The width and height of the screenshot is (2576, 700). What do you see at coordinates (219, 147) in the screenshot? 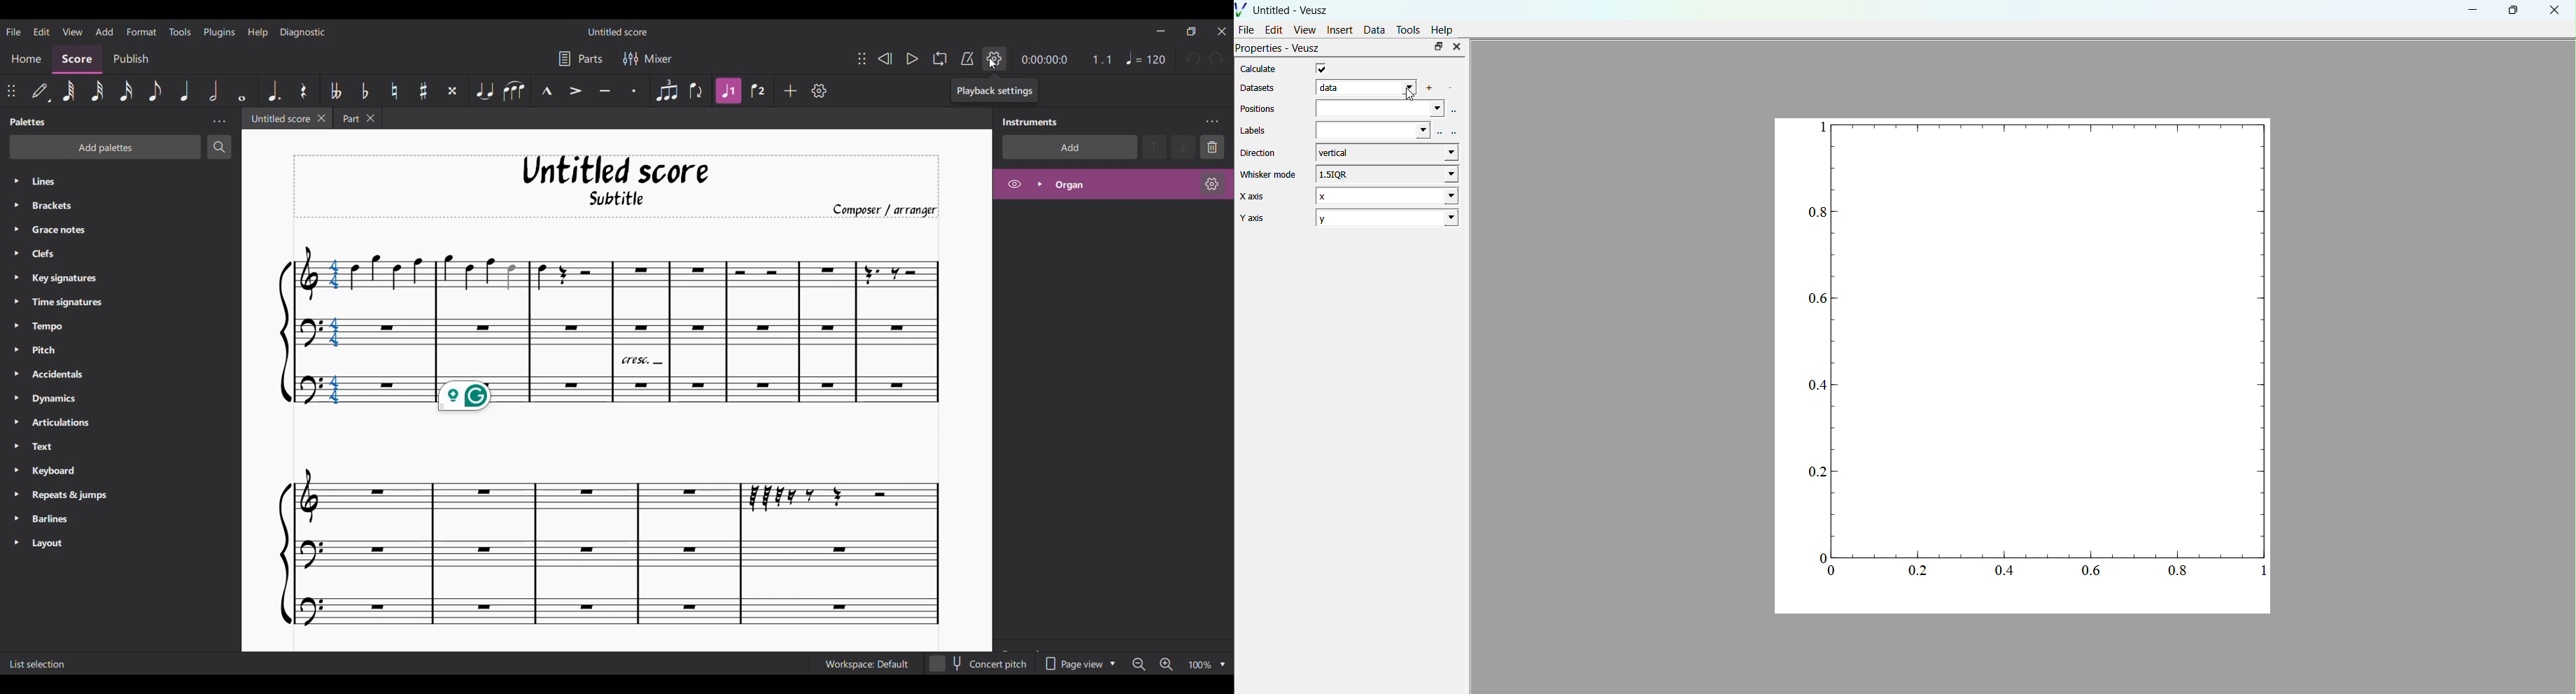
I see `Search palette` at bounding box center [219, 147].